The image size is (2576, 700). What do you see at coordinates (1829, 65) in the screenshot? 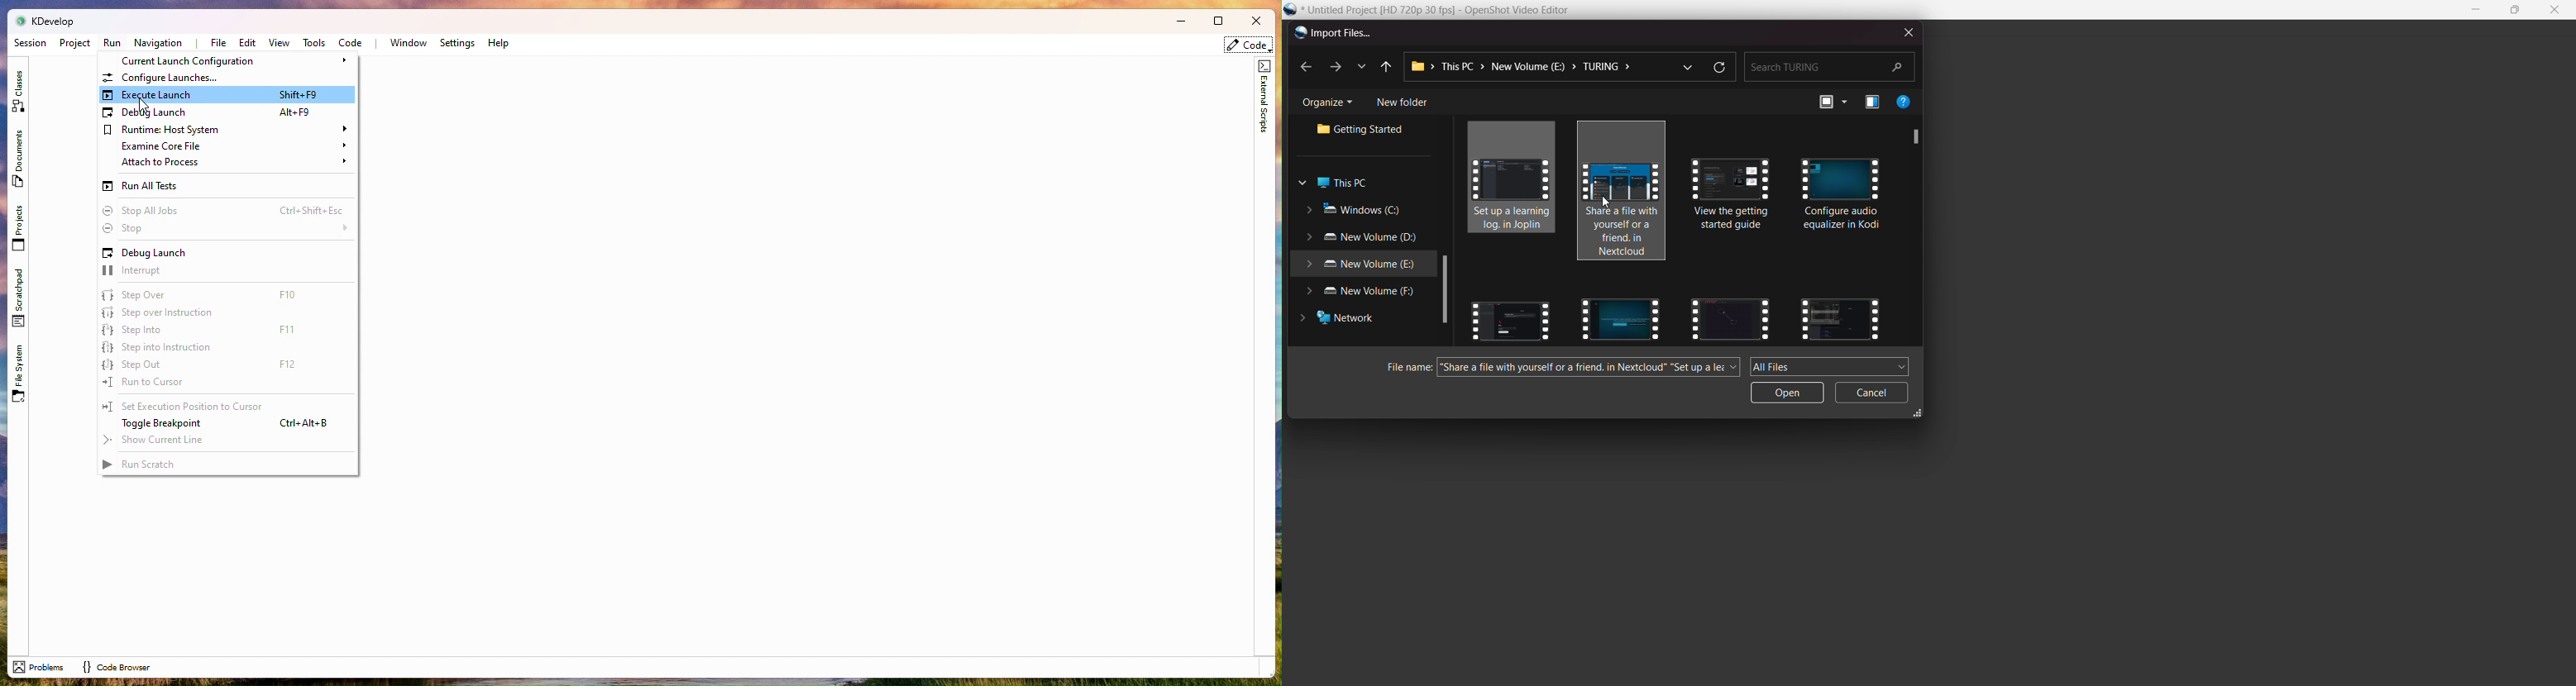
I see `search` at bounding box center [1829, 65].